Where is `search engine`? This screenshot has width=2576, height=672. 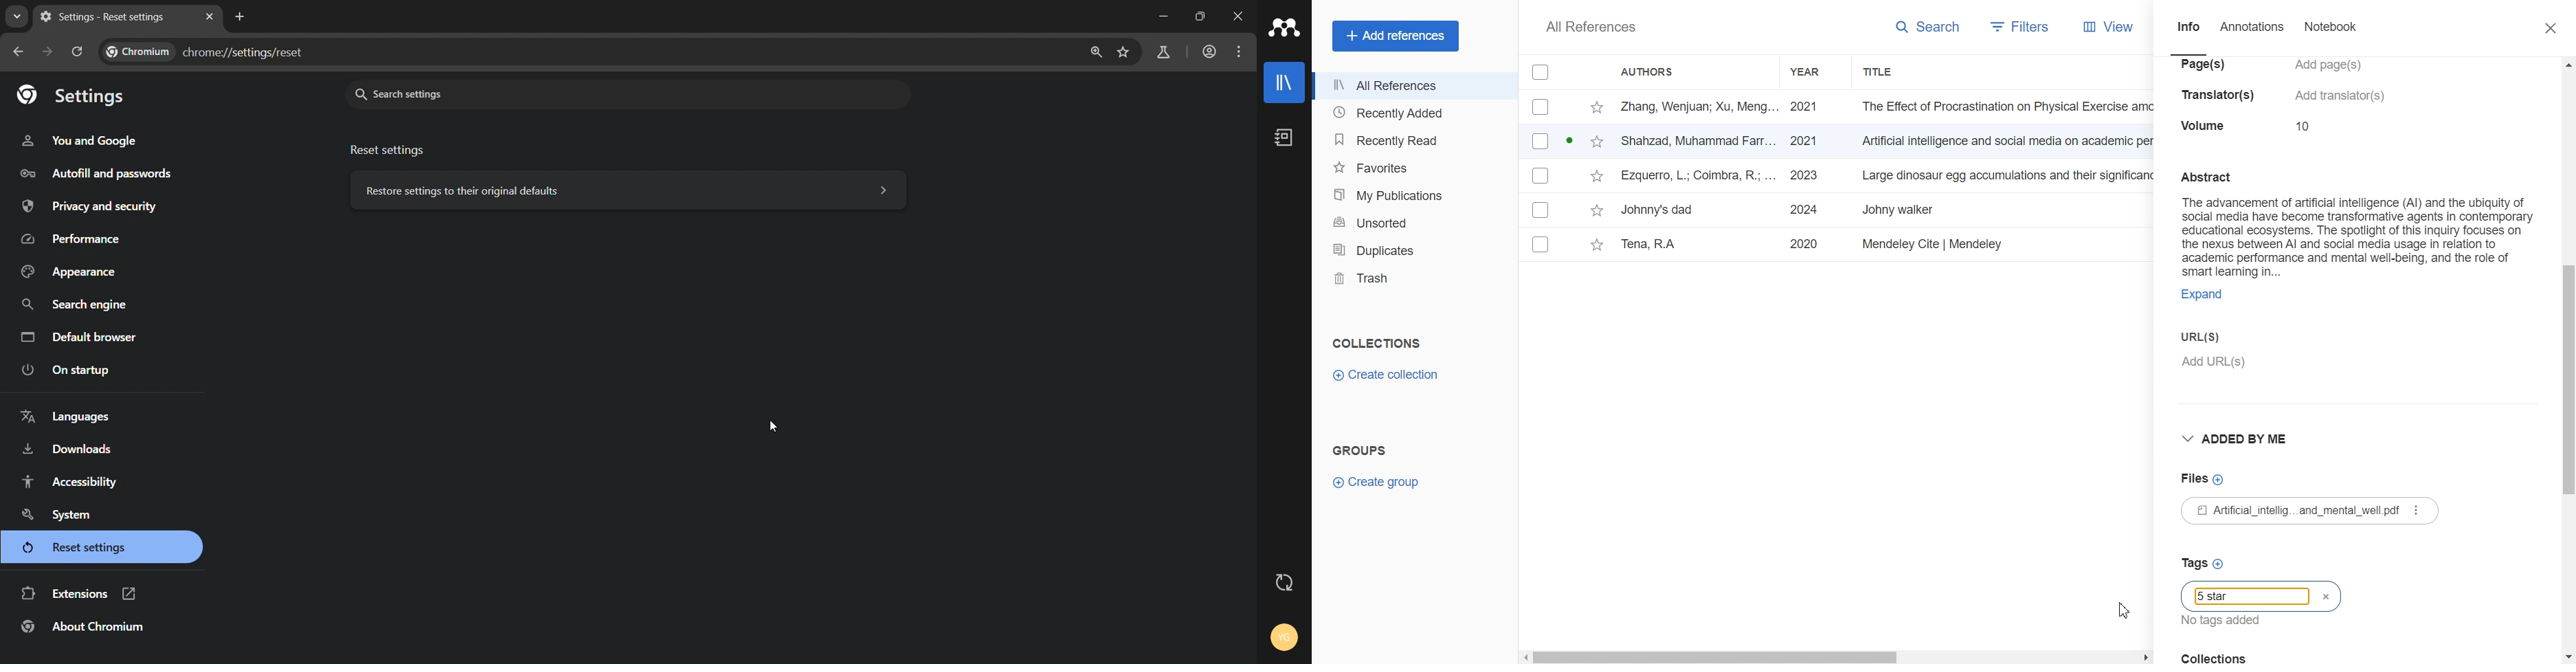 search engine is located at coordinates (78, 306).